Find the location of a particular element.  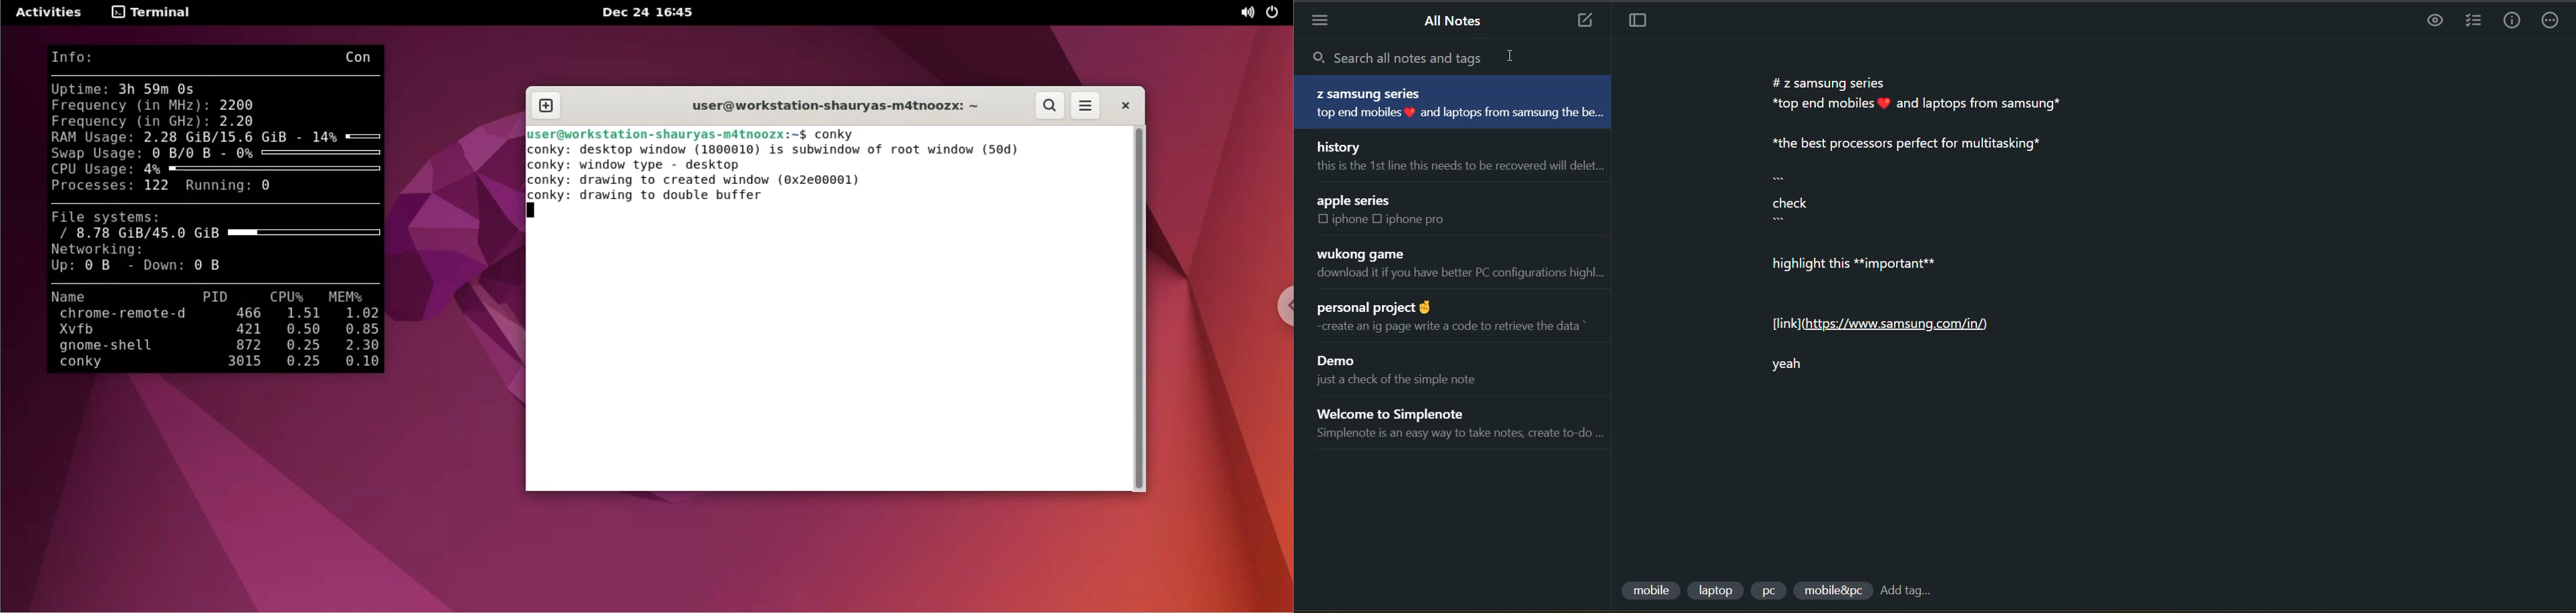

menu is located at coordinates (1325, 21).